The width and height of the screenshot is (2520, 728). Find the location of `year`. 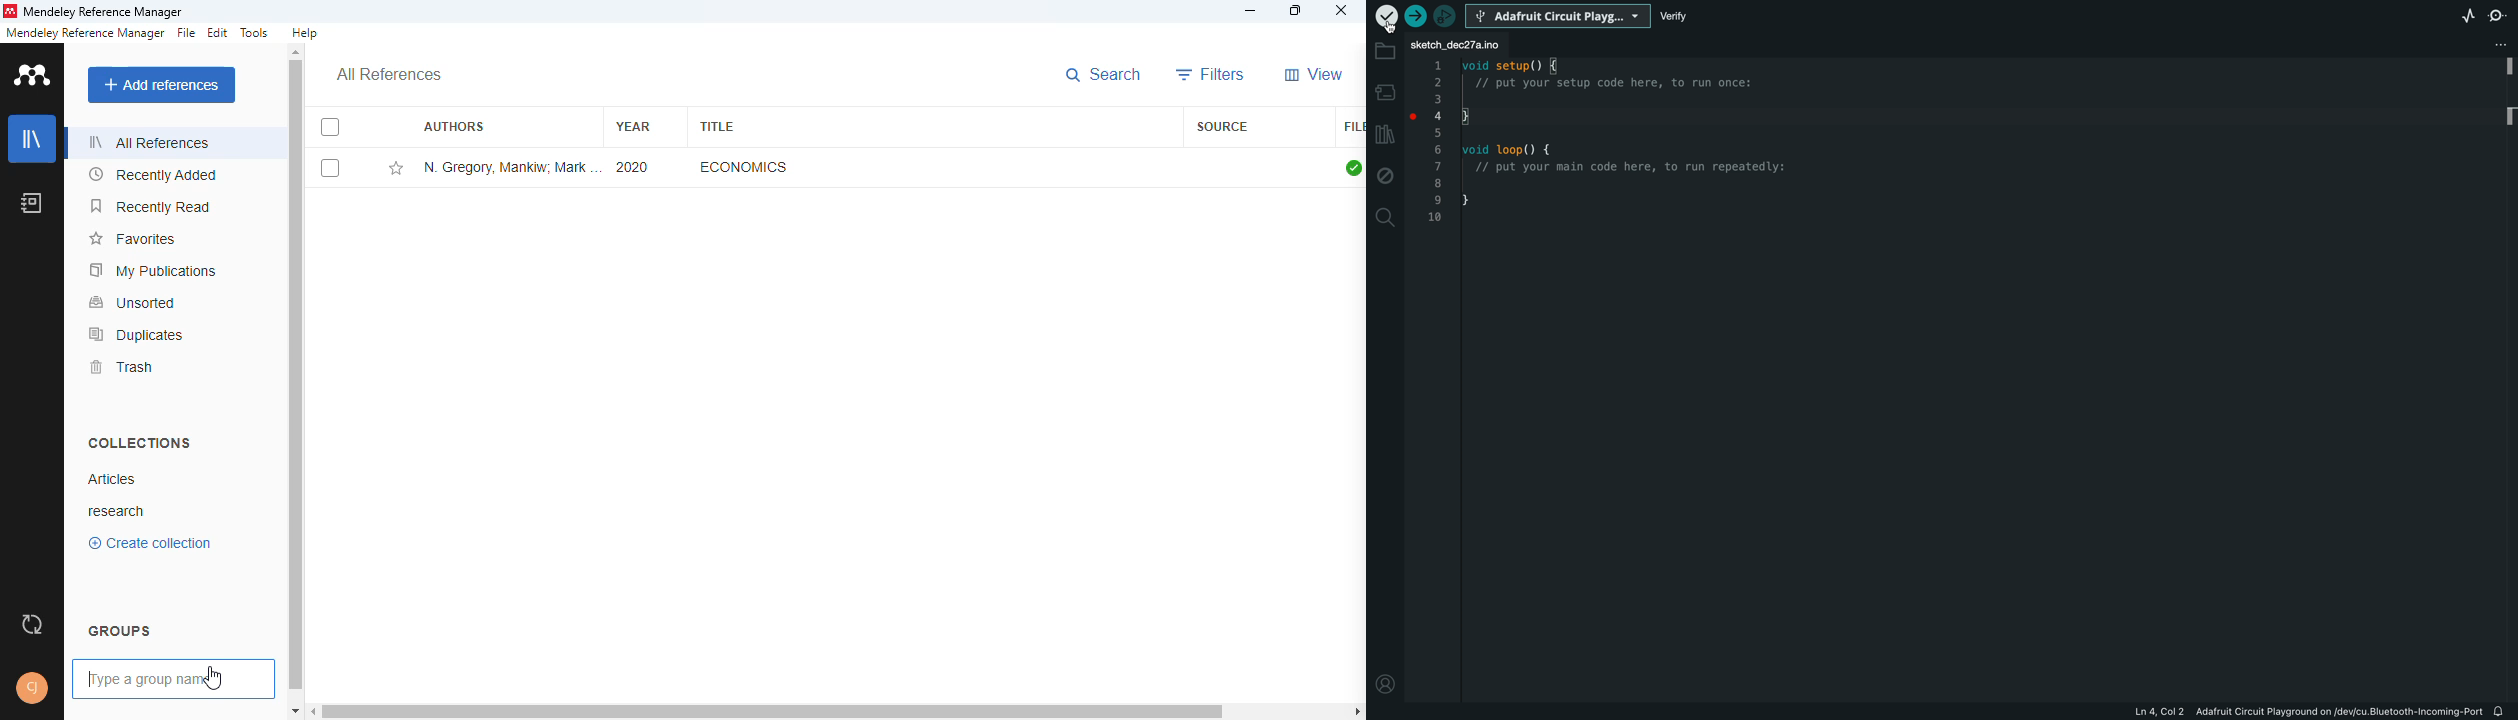

year is located at coordinates (633, 126).